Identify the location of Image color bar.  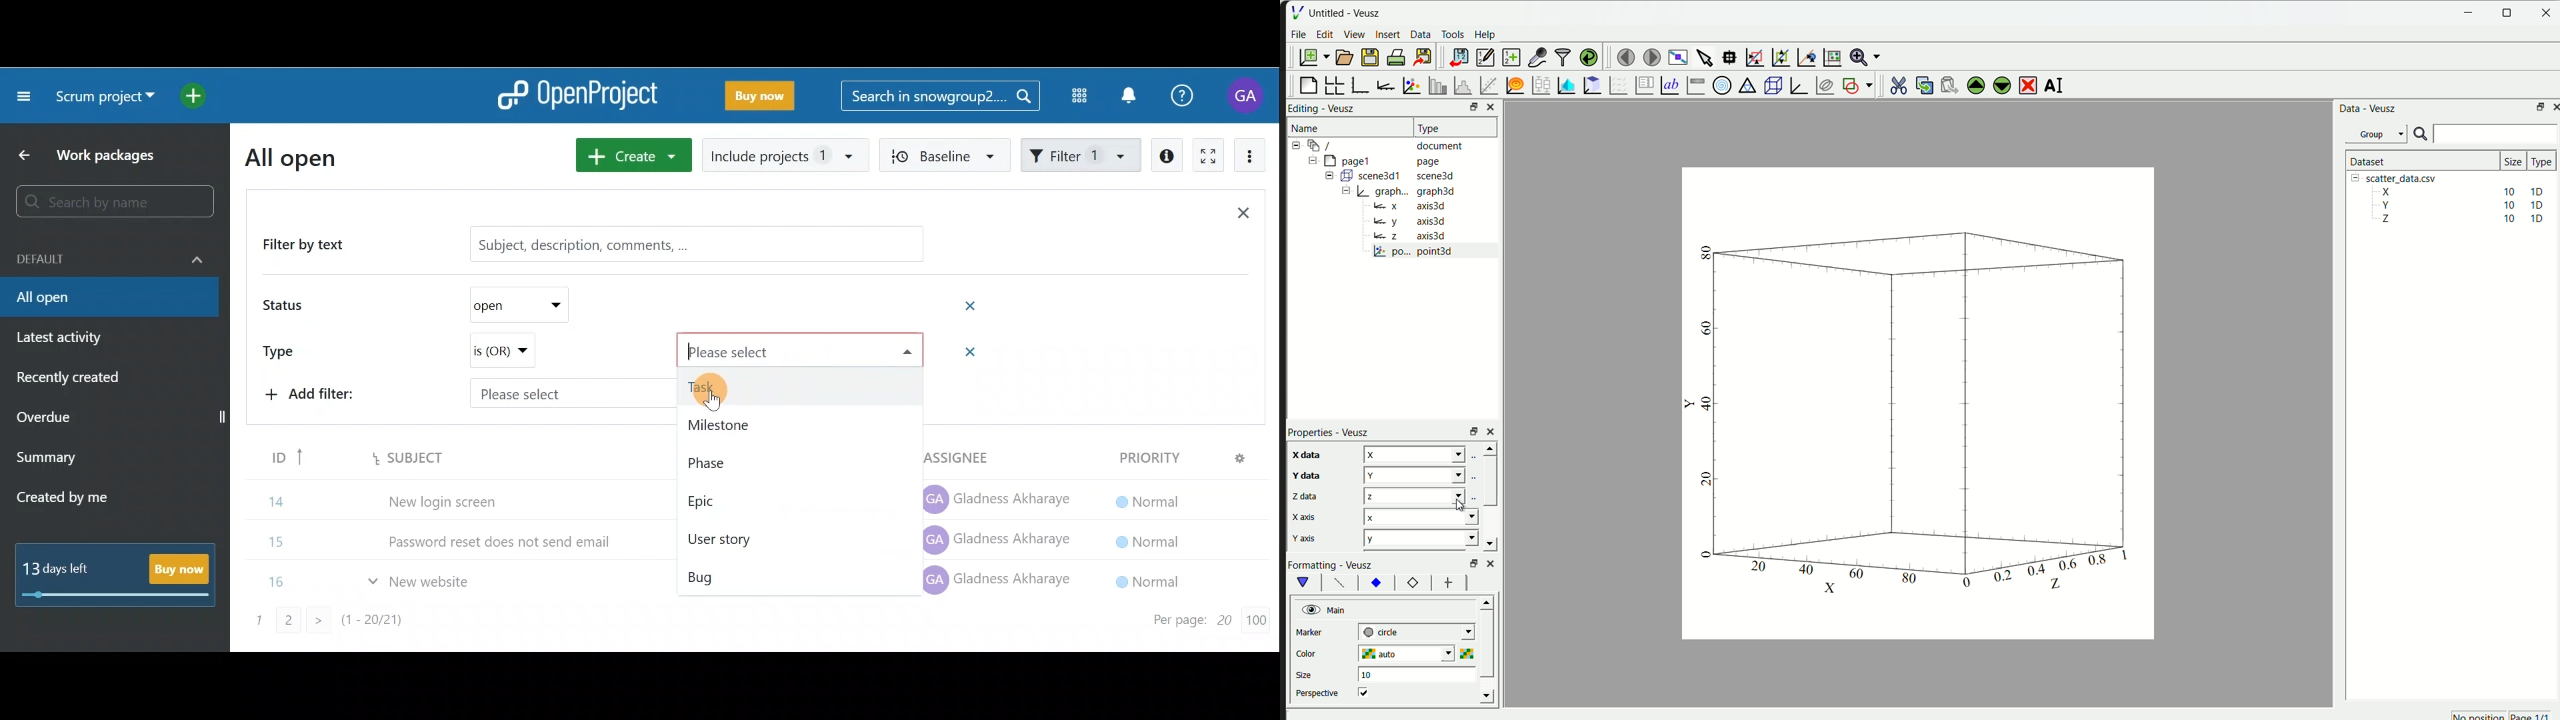
(1697, 85).